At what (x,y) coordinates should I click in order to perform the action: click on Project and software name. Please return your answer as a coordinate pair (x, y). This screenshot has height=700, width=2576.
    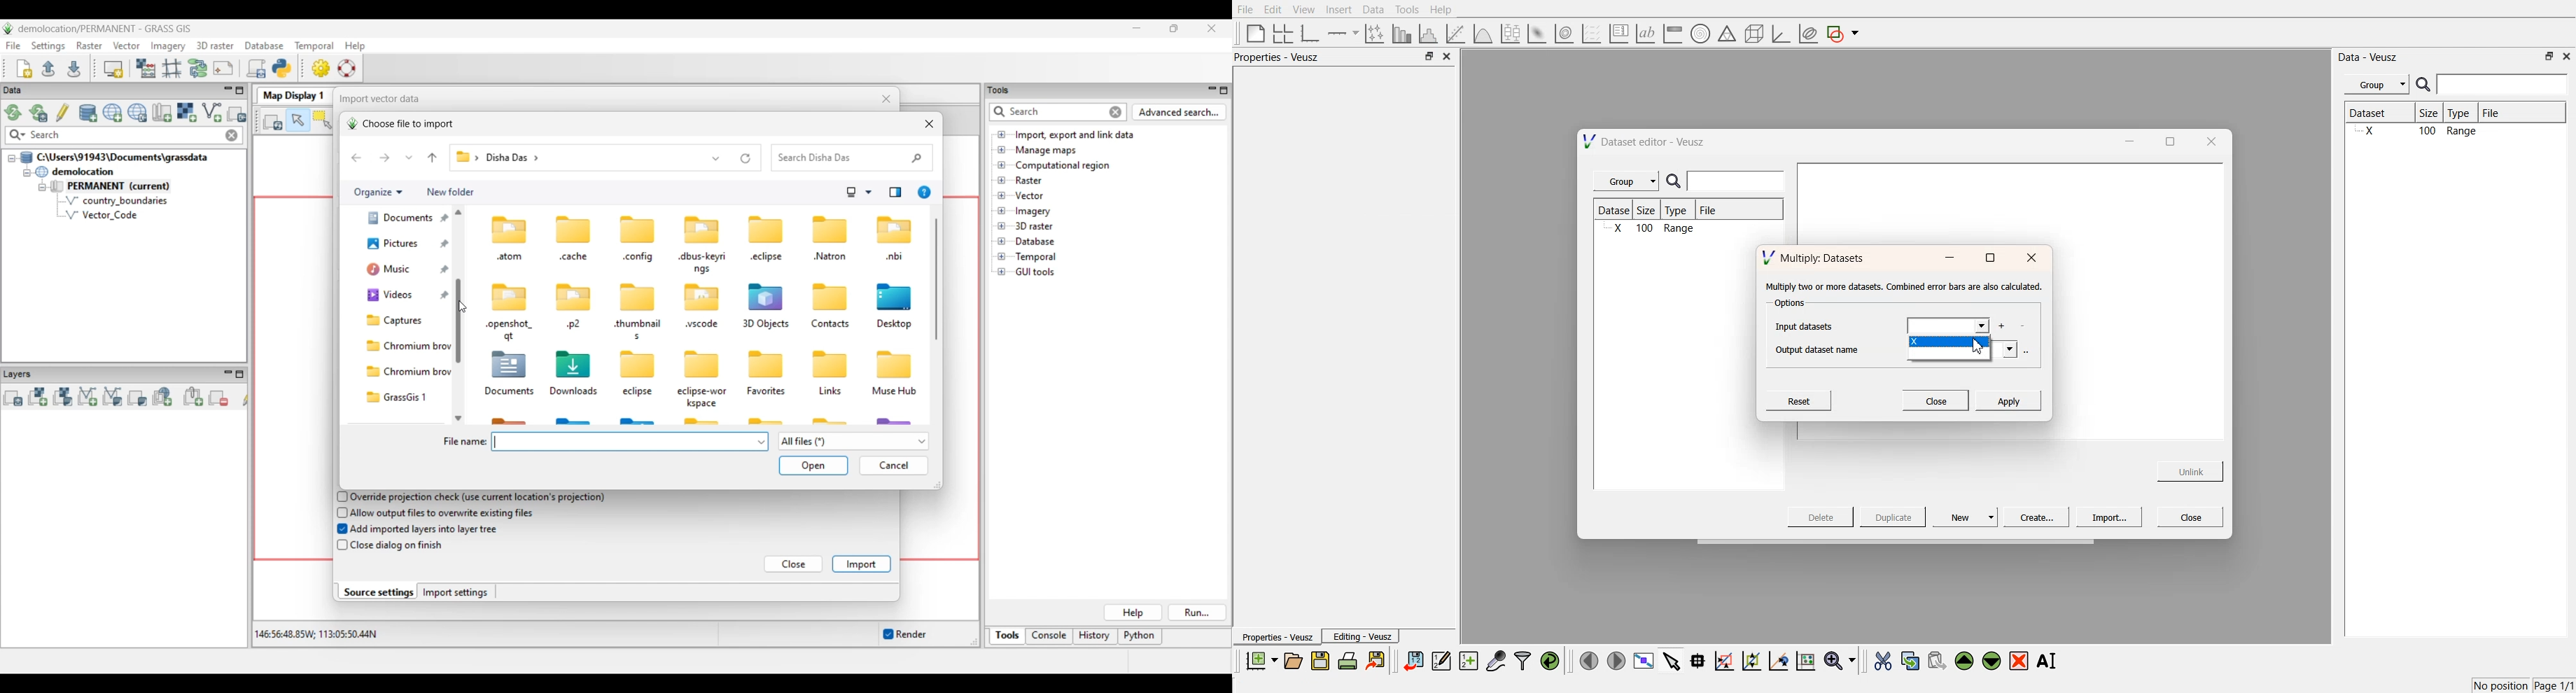
    Looking at the image, I should click on (105, 29).